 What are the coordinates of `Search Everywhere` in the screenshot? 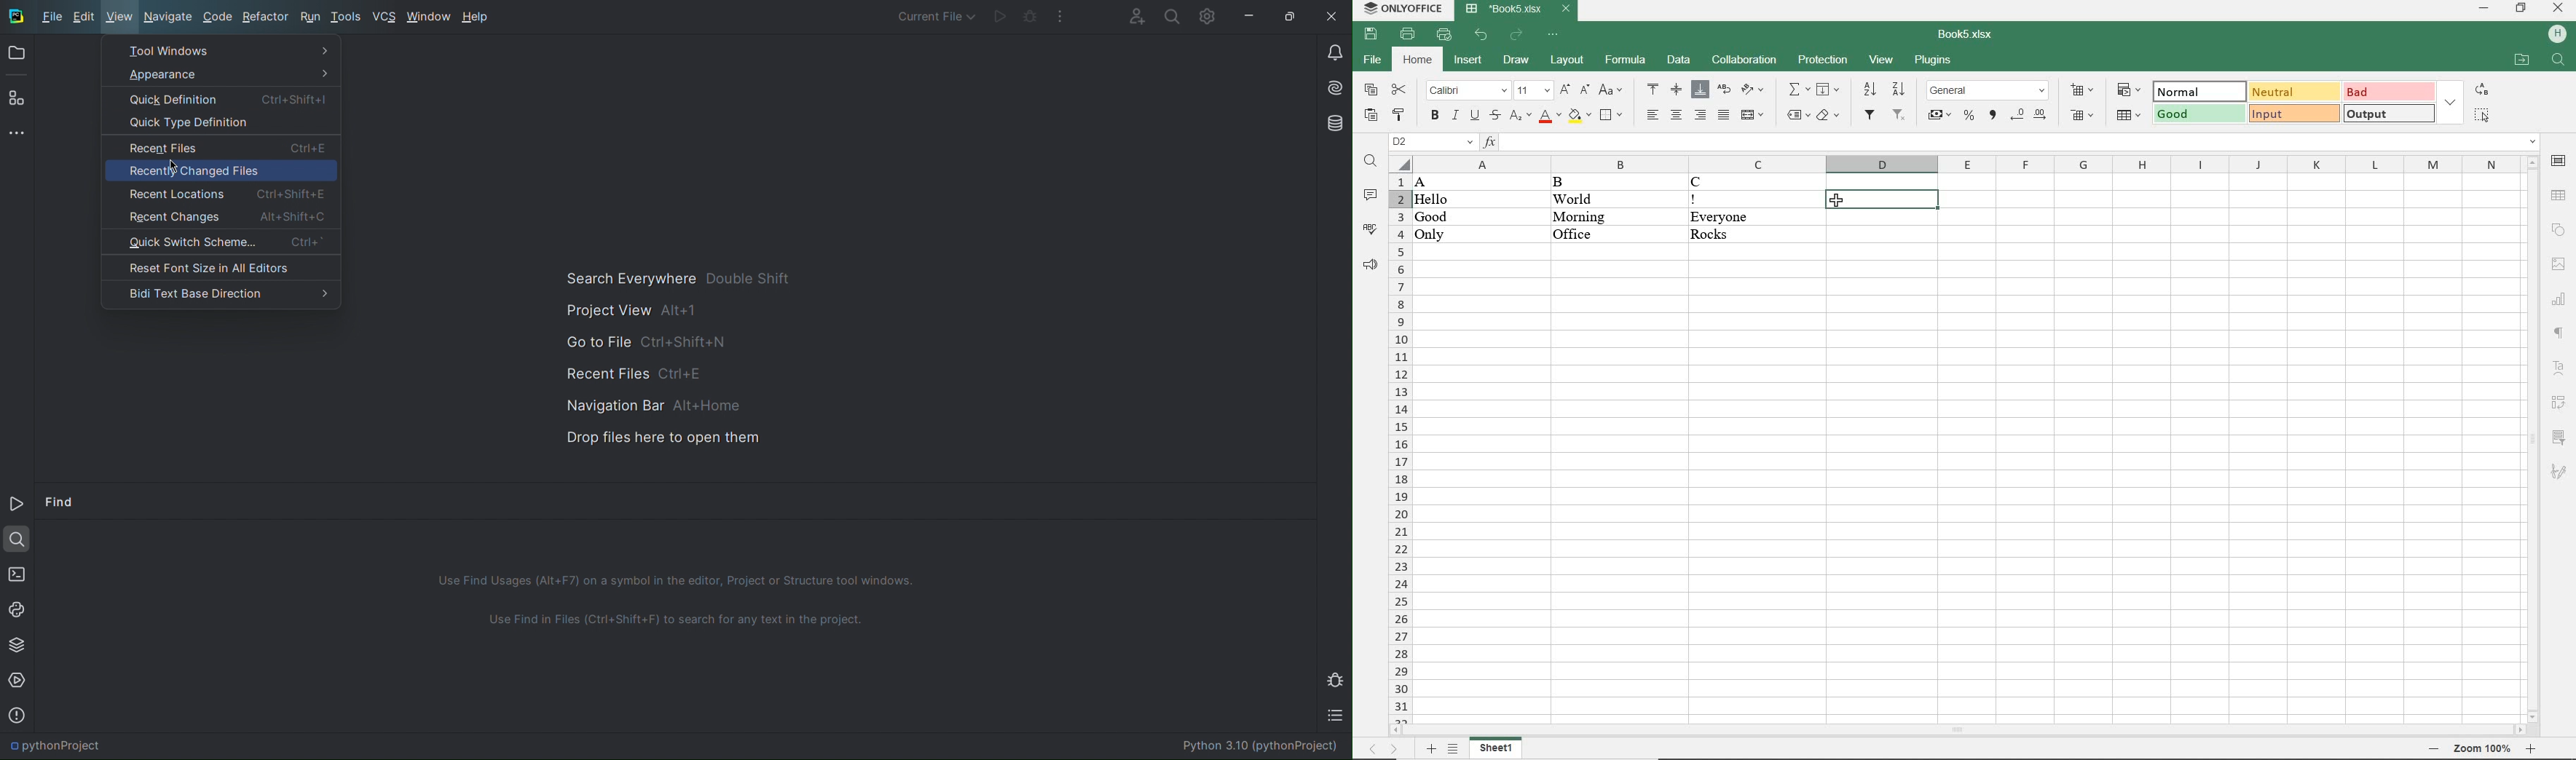 It's located at (676, 280).